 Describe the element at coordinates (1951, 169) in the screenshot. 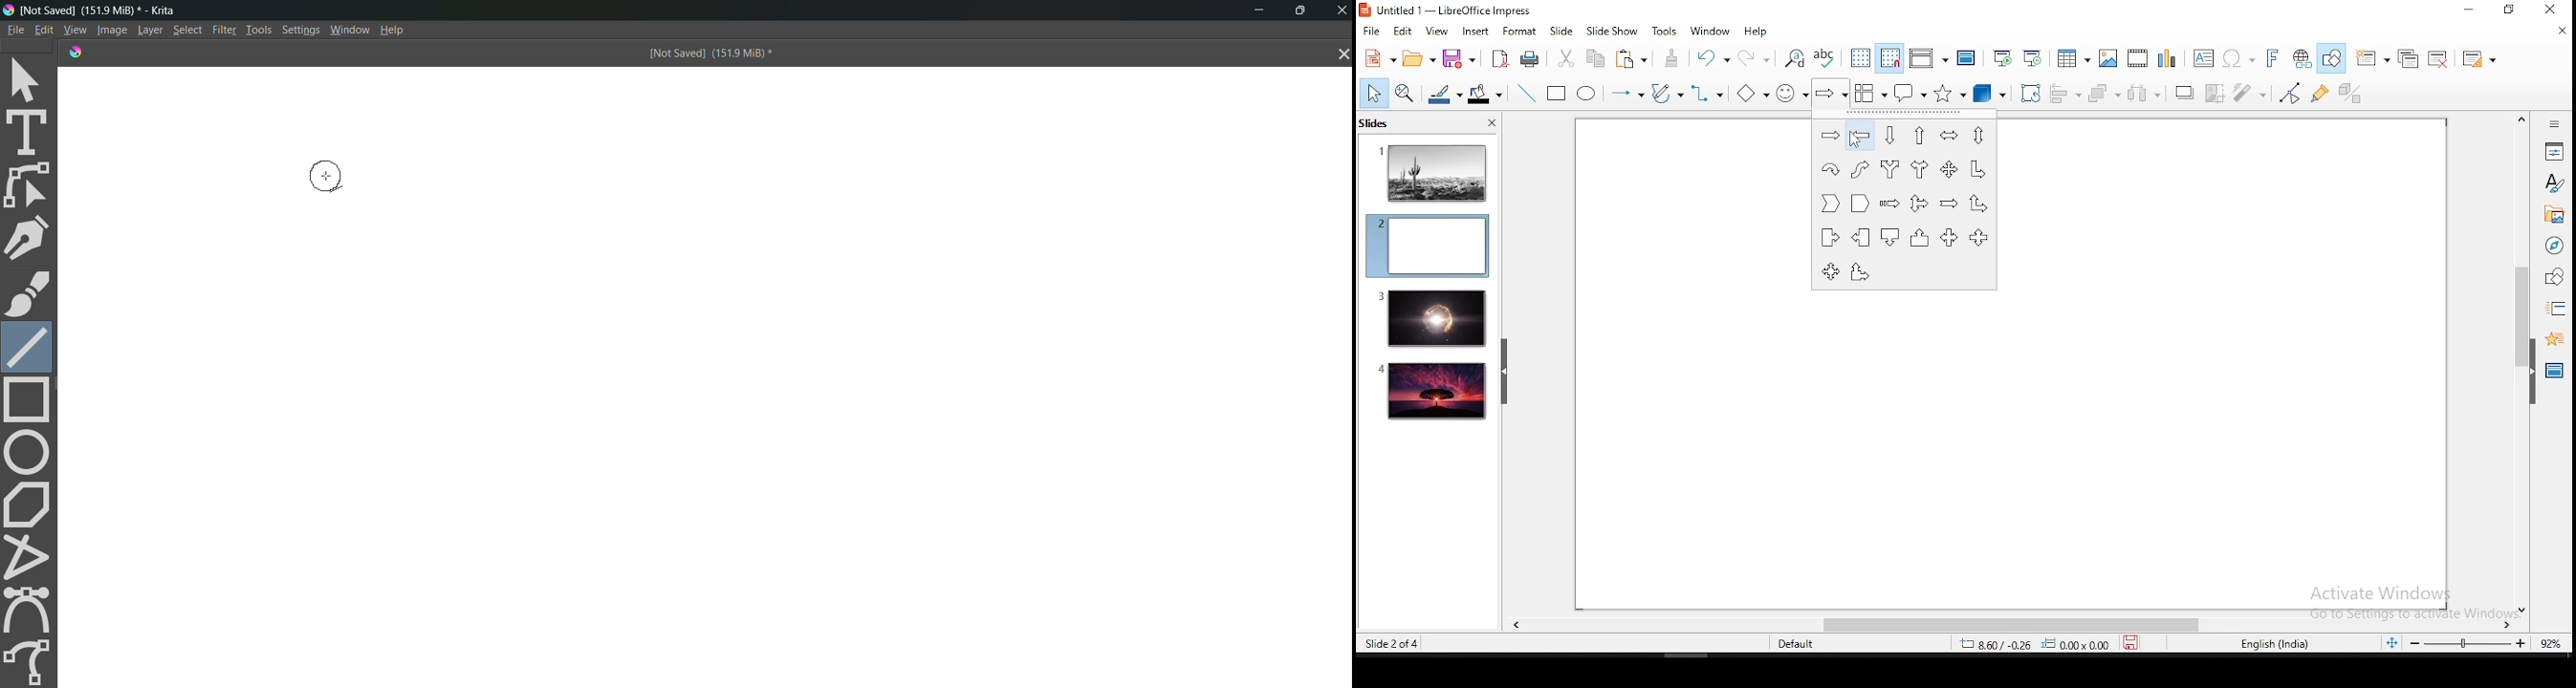

I see `4-way arrow` at that location.